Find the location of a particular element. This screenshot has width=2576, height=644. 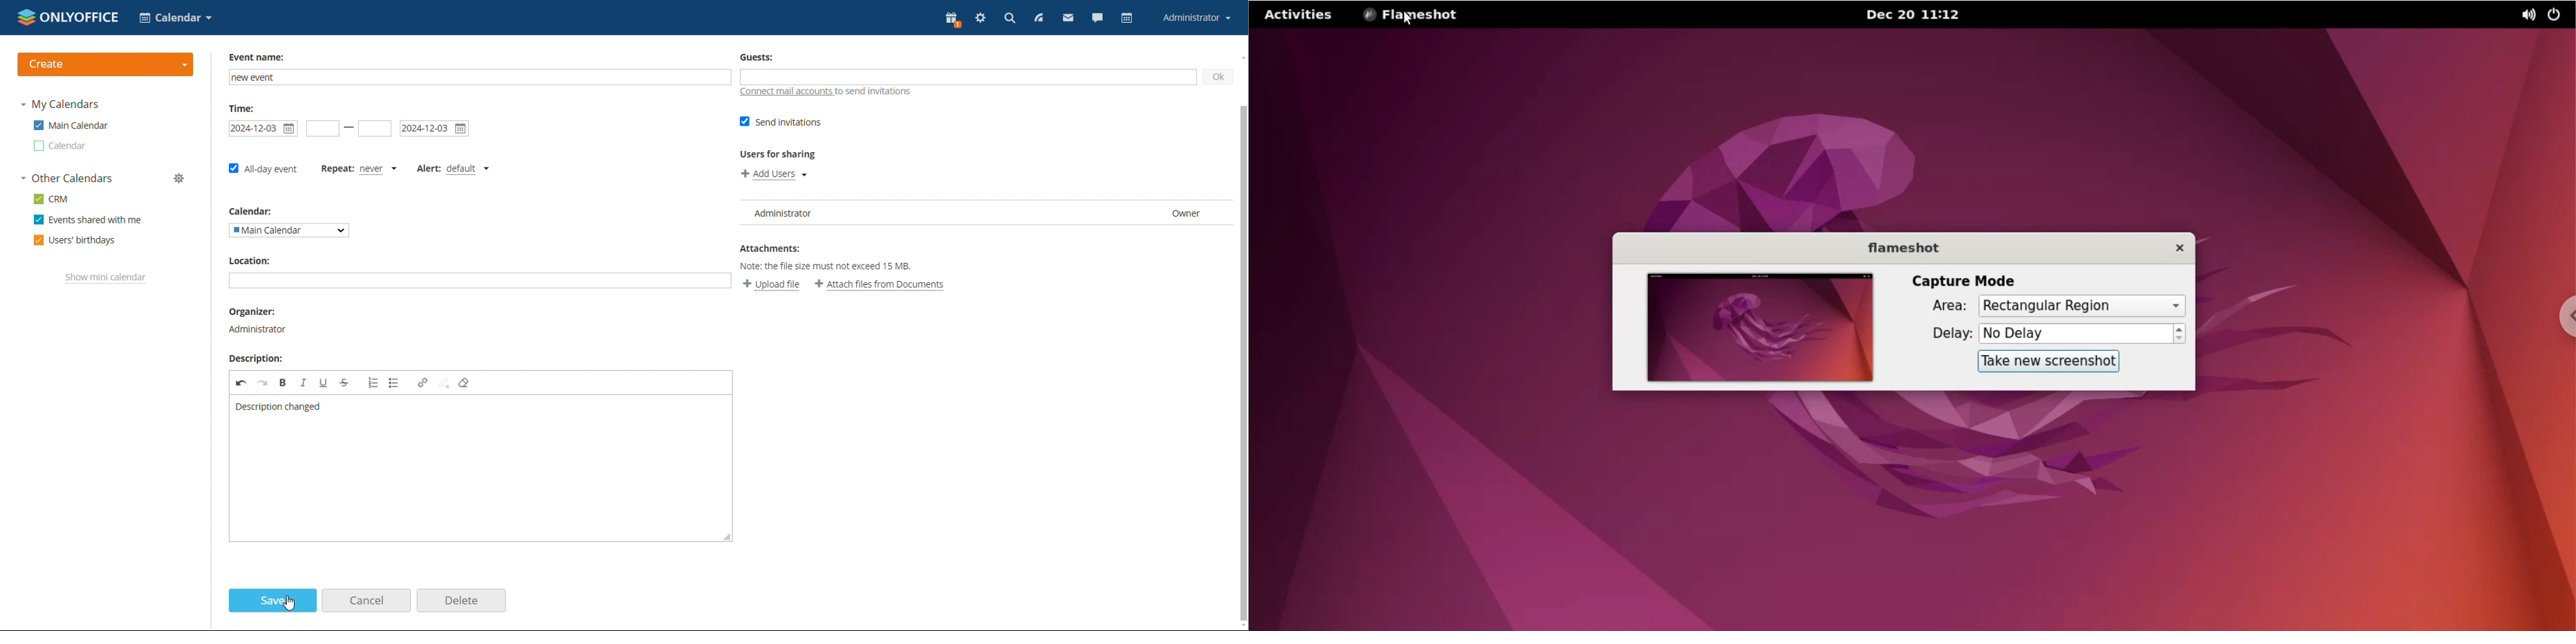

insert/remove bulleted list is located at coordinates (398, 383).